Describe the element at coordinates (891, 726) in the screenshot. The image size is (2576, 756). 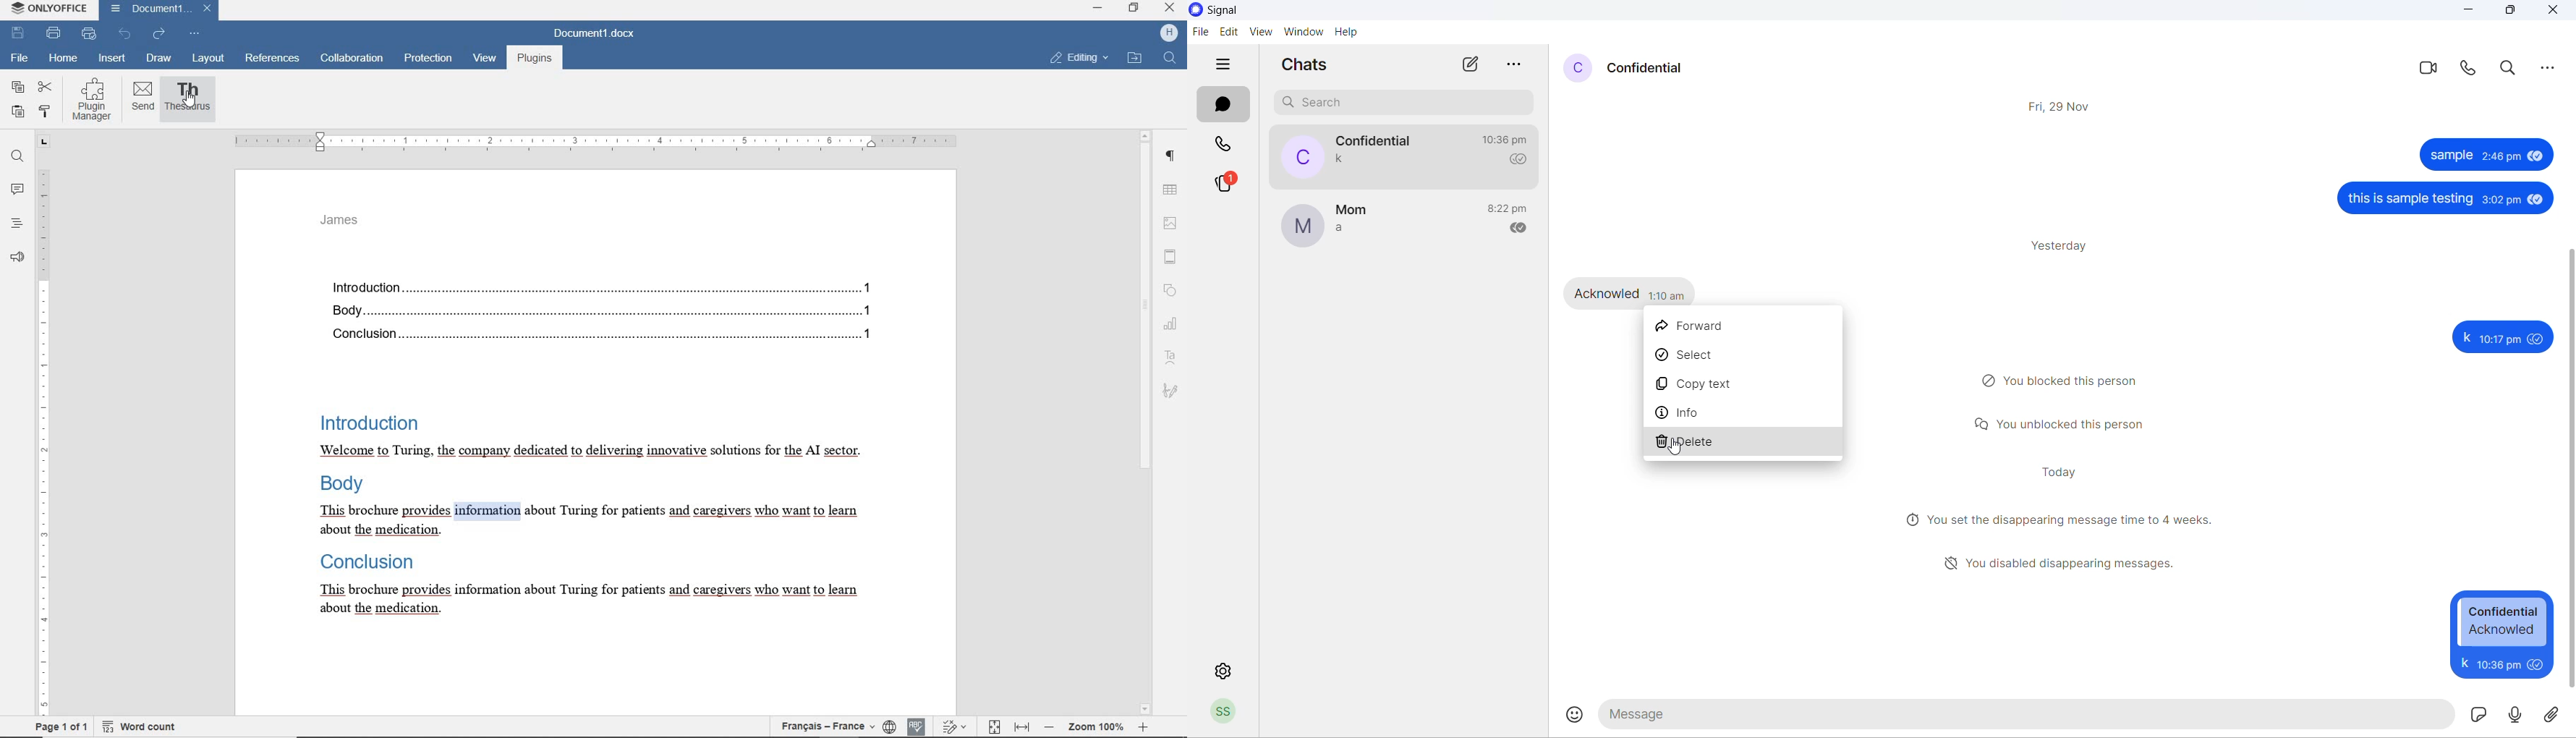
I see `SET DOCUMENT LANGUAGE` at that location.